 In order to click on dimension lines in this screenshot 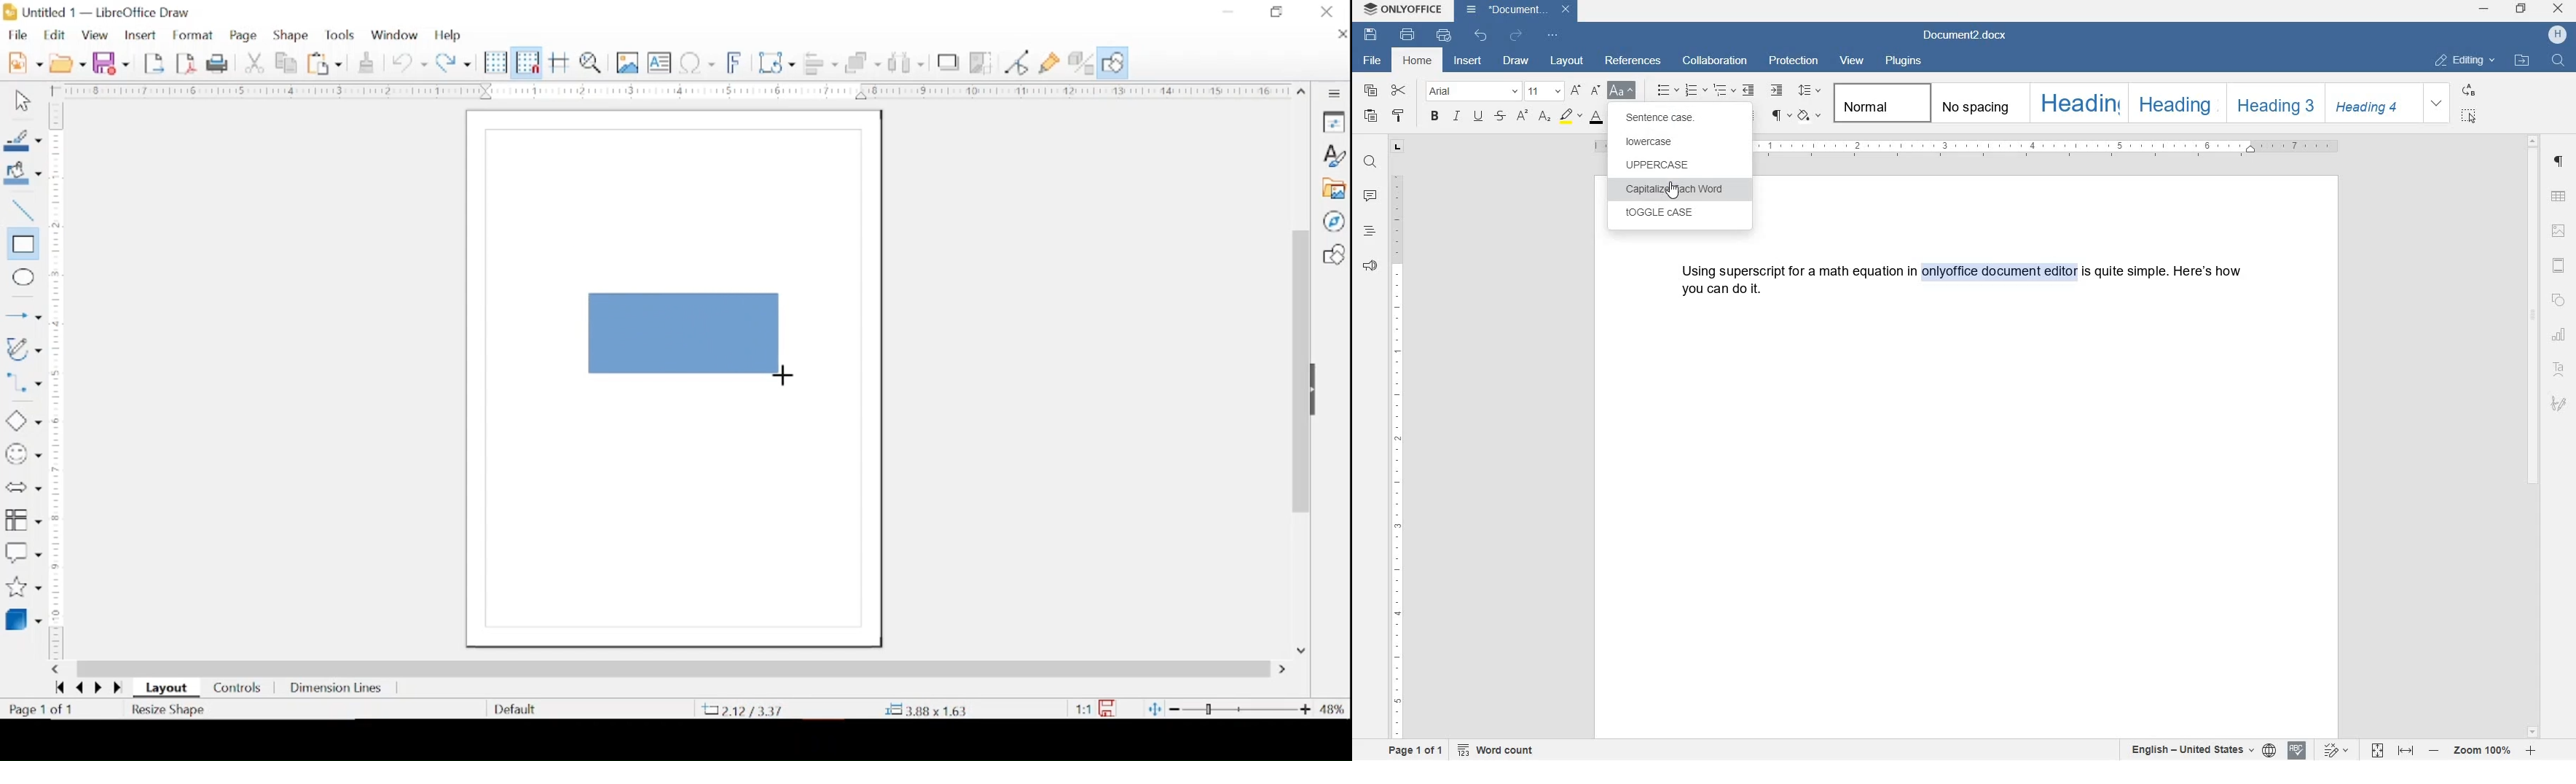, I will do `click(337, 690)`.